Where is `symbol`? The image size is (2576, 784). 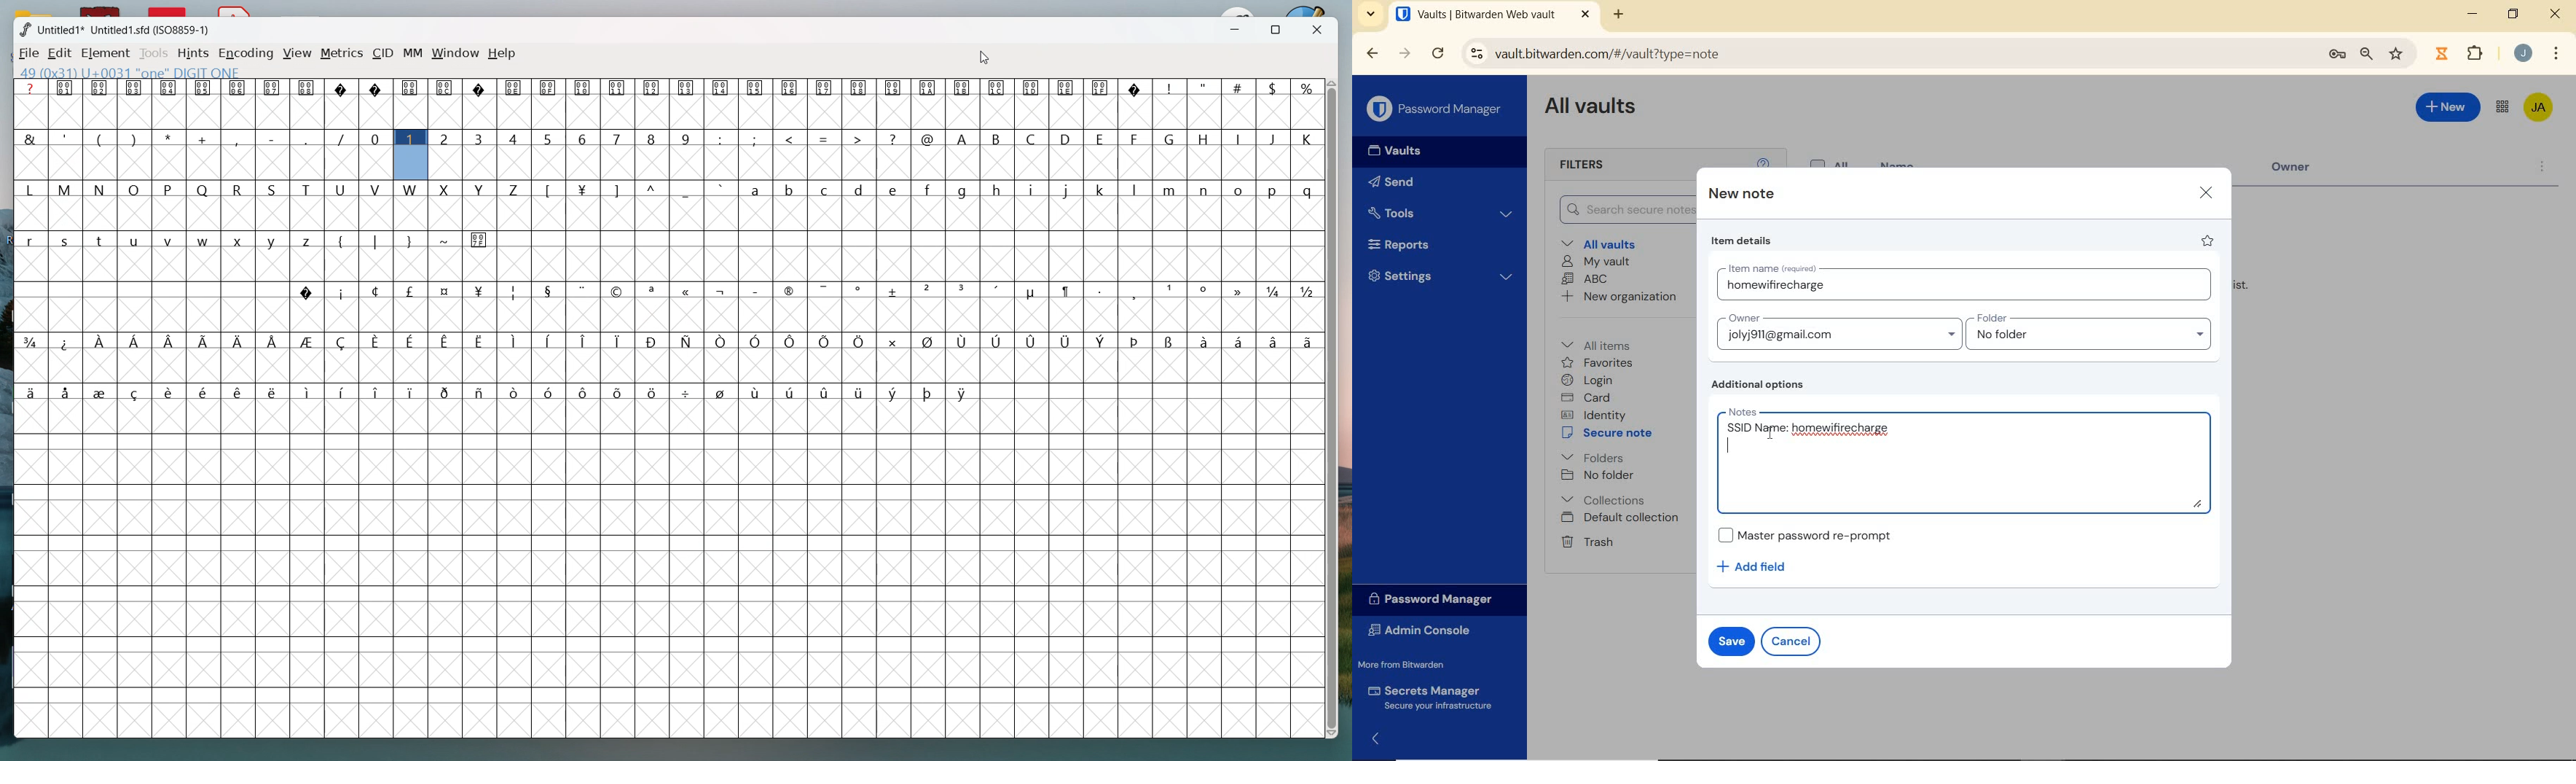
symbol is located at coordinates (1170, 341).